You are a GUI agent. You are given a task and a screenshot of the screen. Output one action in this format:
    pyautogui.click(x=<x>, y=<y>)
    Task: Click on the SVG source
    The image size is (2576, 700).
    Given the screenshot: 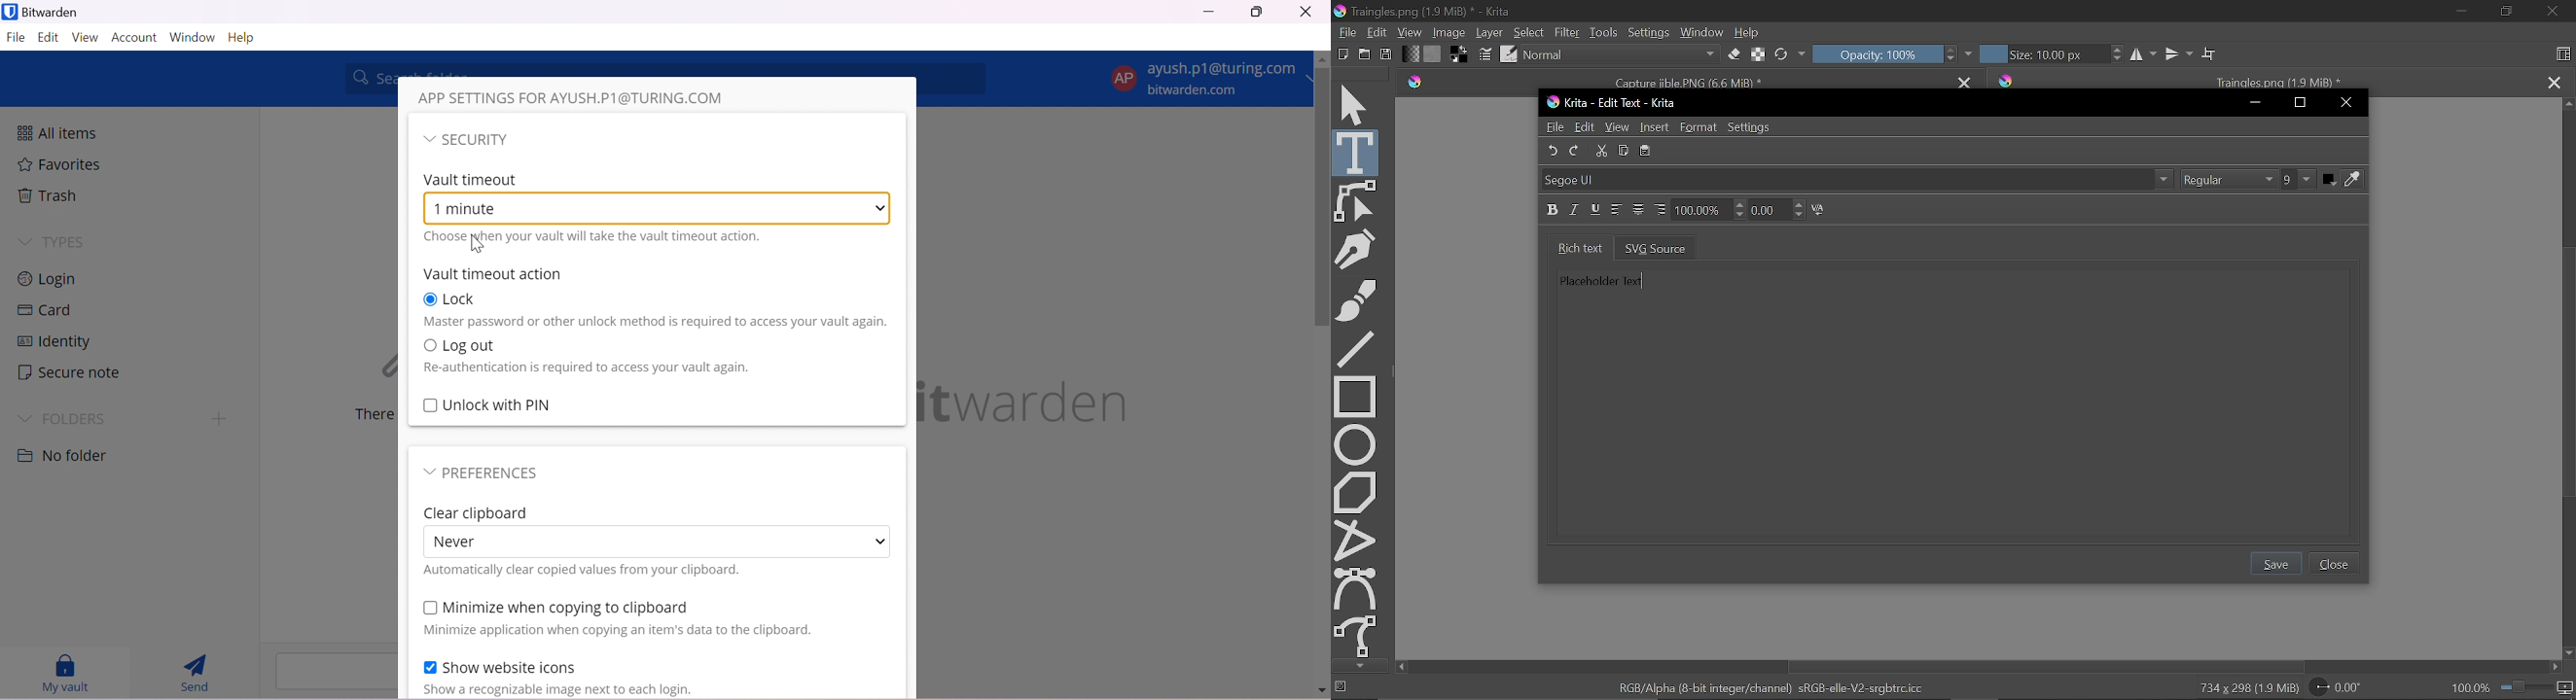 What is the action you would take?
    pyautogui.click(x=1656, y=250)
    